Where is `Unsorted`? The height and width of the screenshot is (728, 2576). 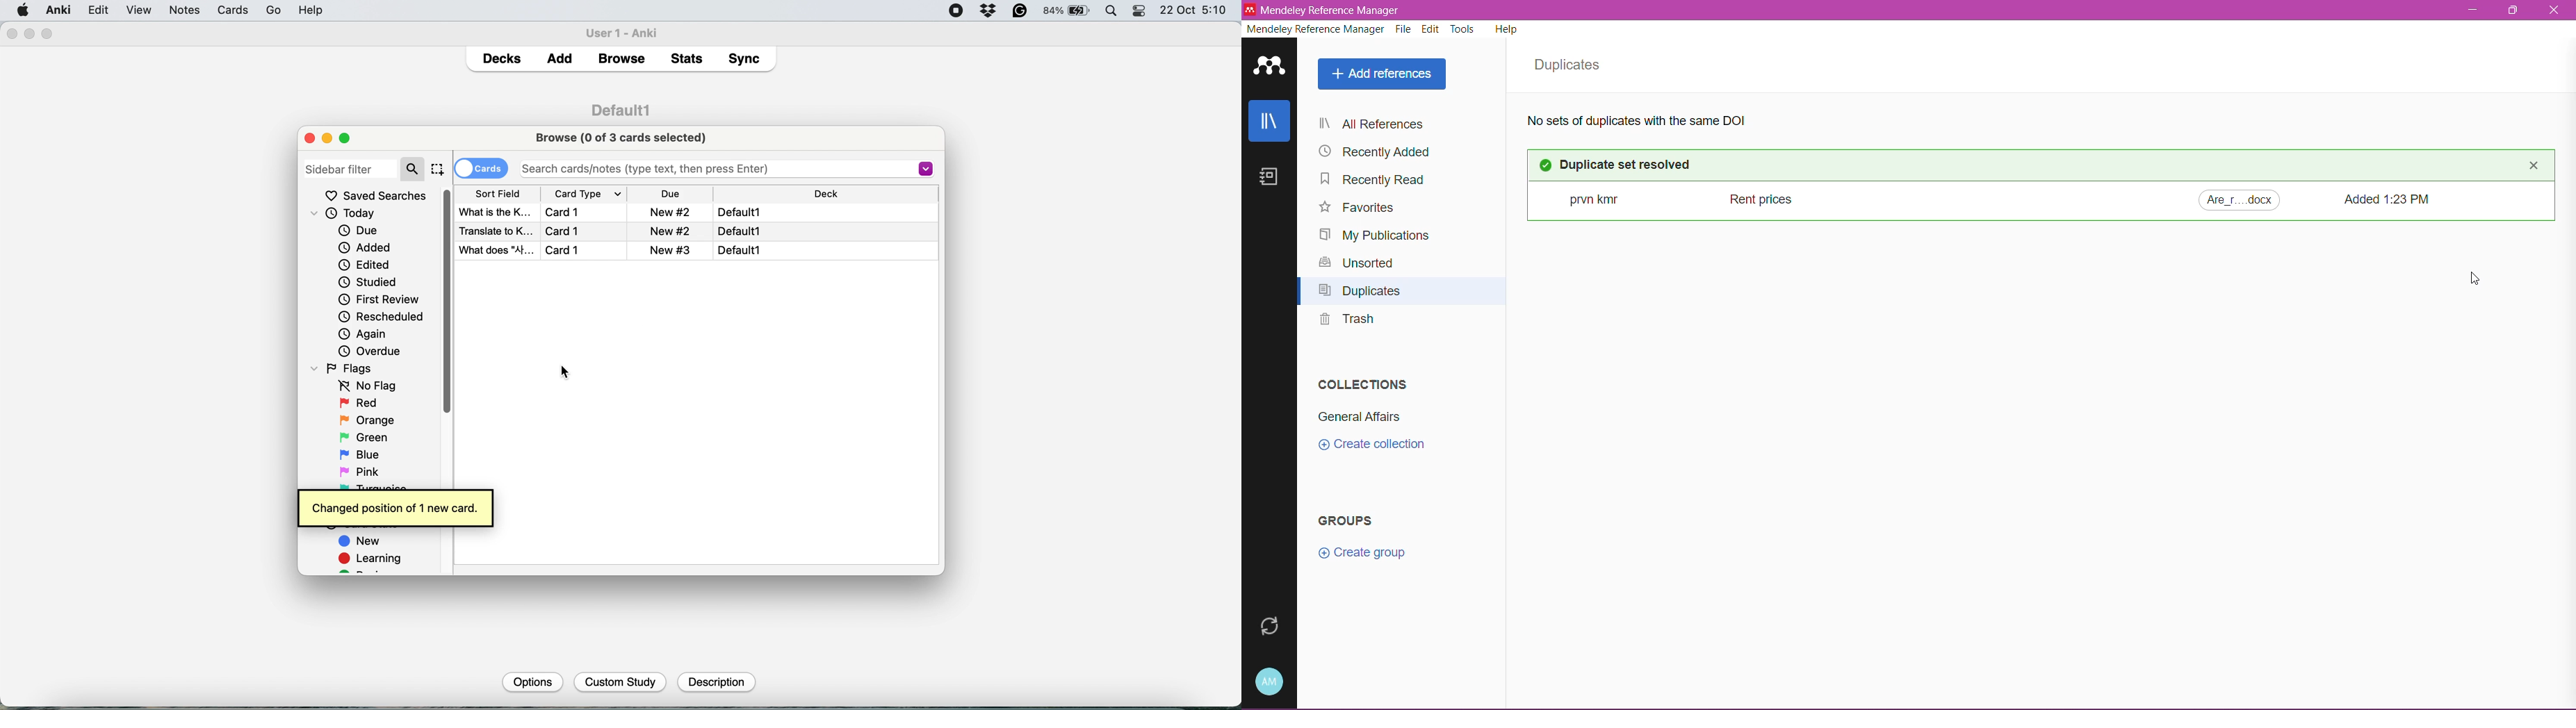
Unsorted is located at coordinates (1357, 264).